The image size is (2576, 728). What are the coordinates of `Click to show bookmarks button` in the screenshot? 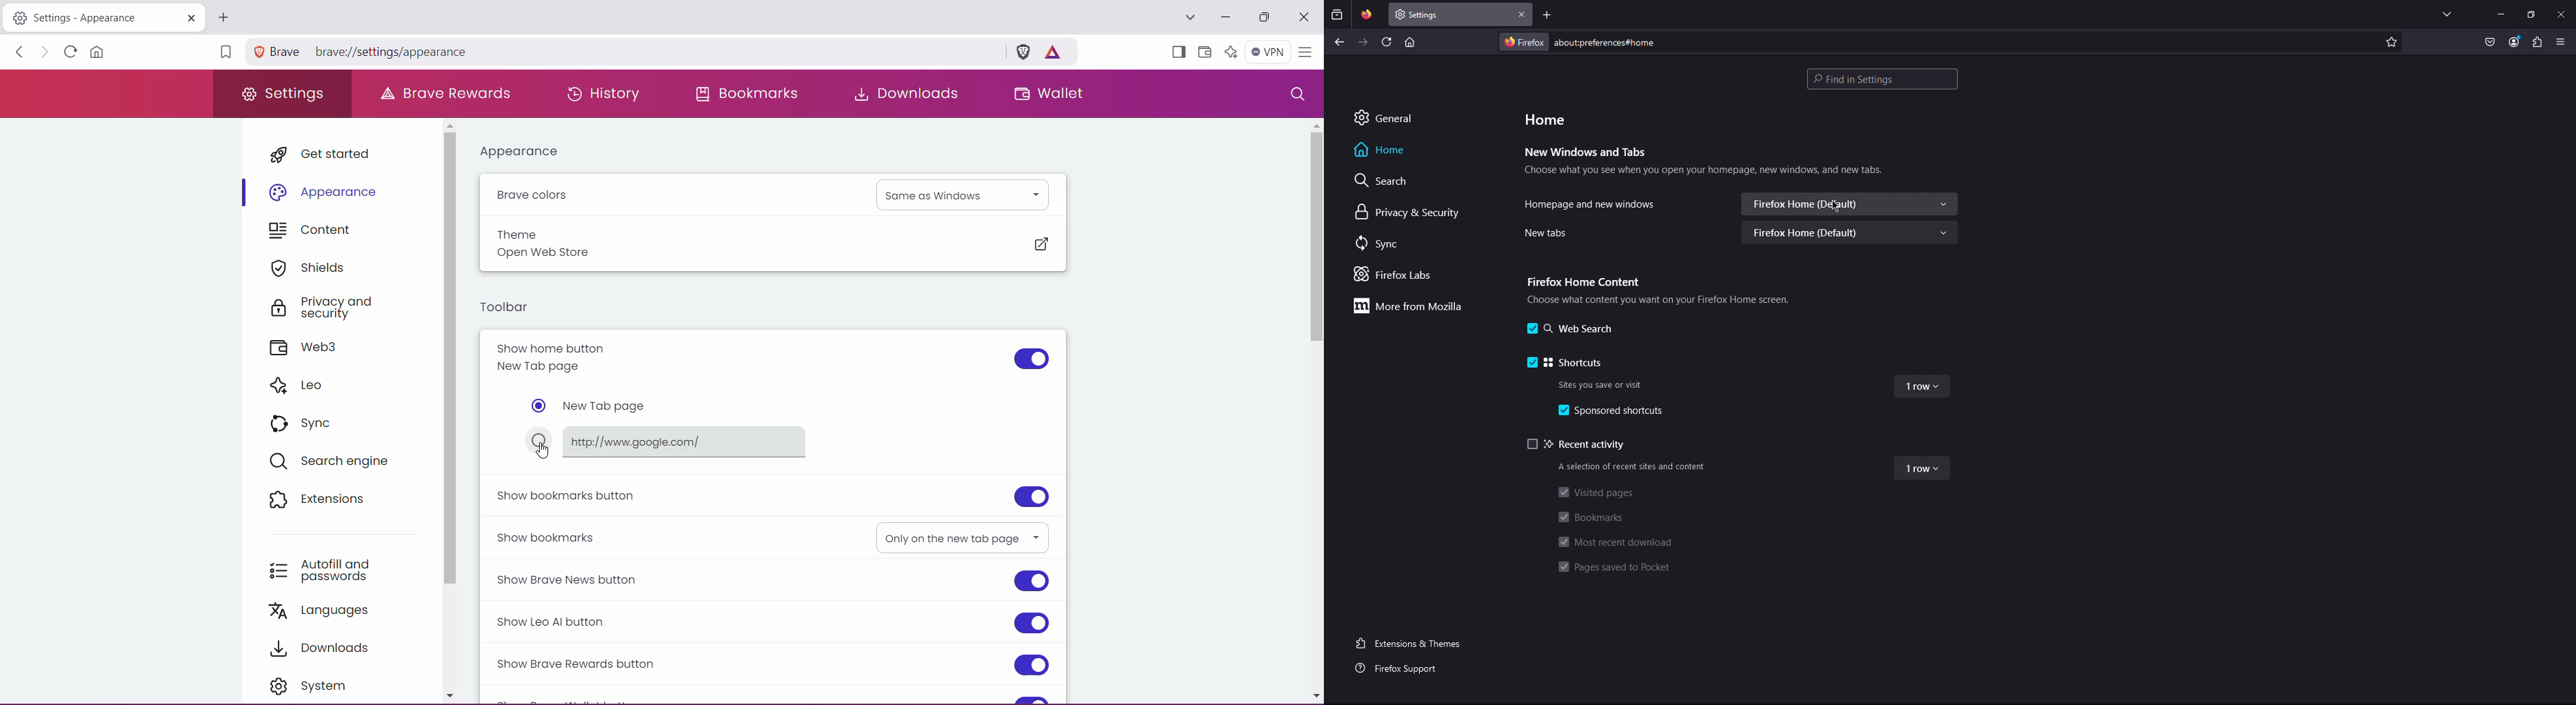 It's located at (1031, 496).